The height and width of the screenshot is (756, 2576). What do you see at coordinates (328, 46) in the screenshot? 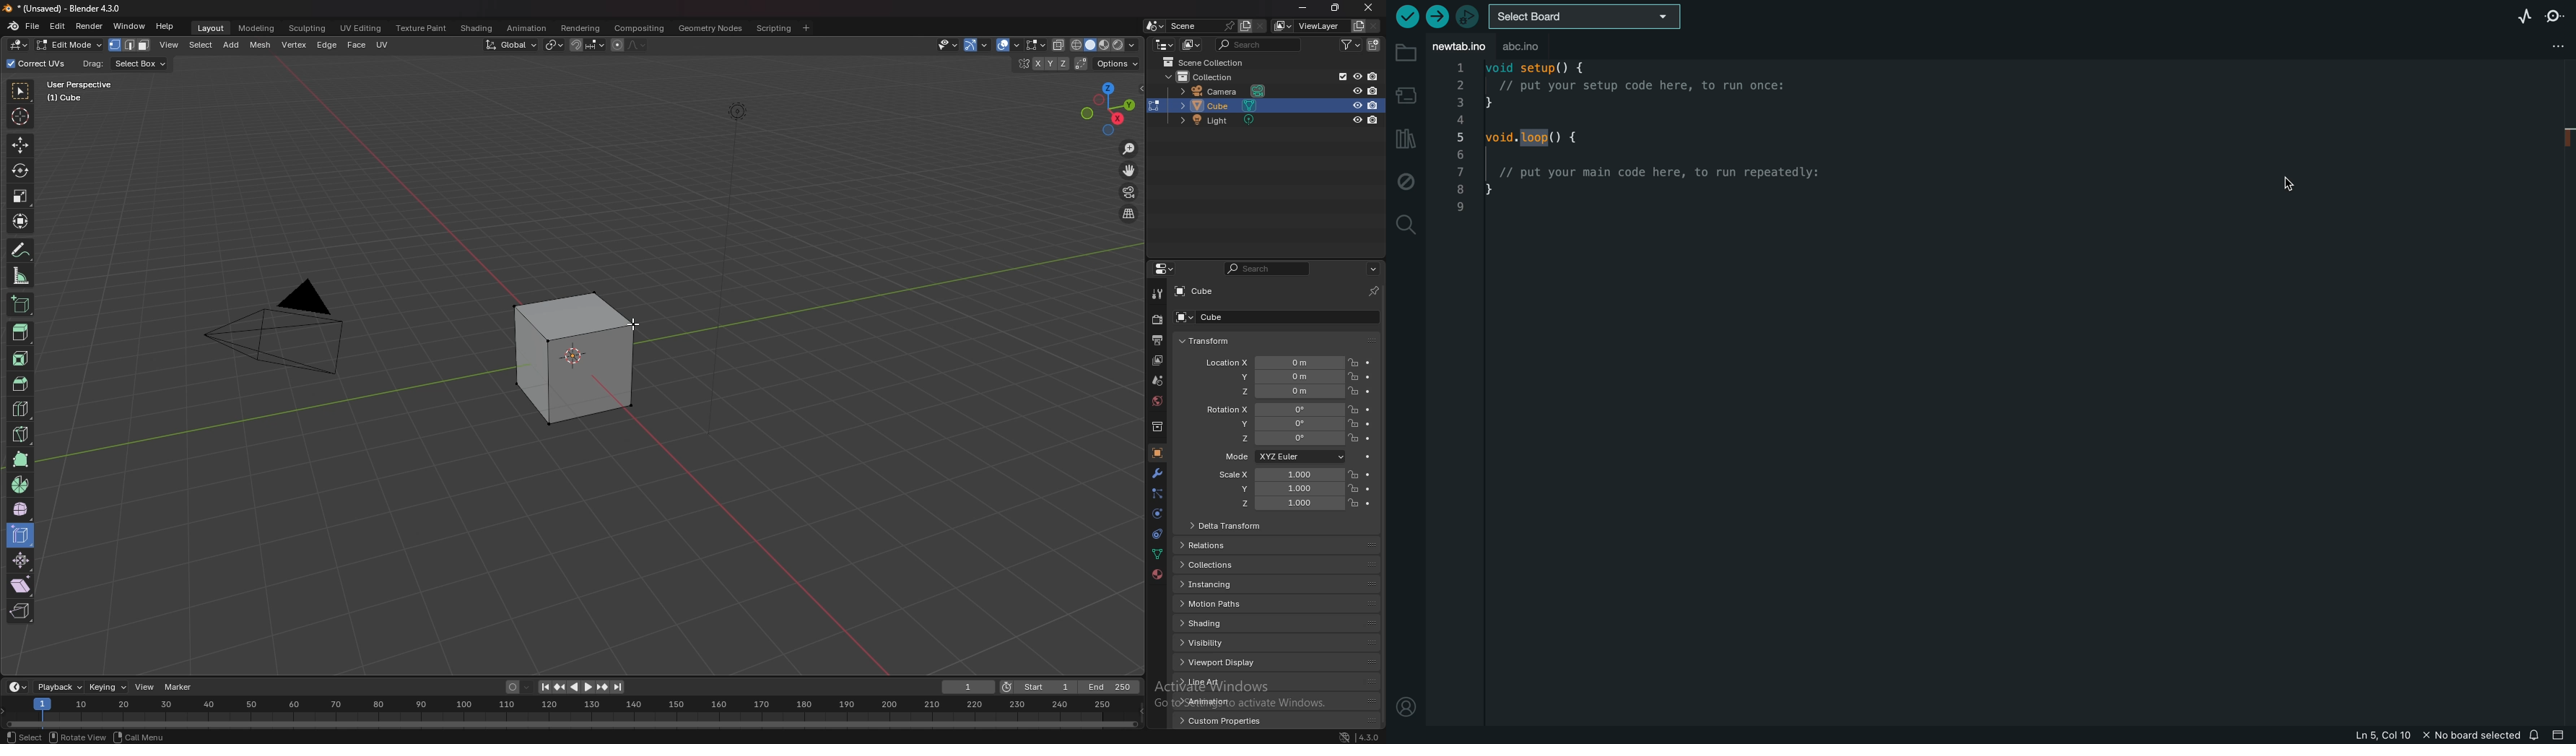
I see `edge` at bounding box center [328, 46].